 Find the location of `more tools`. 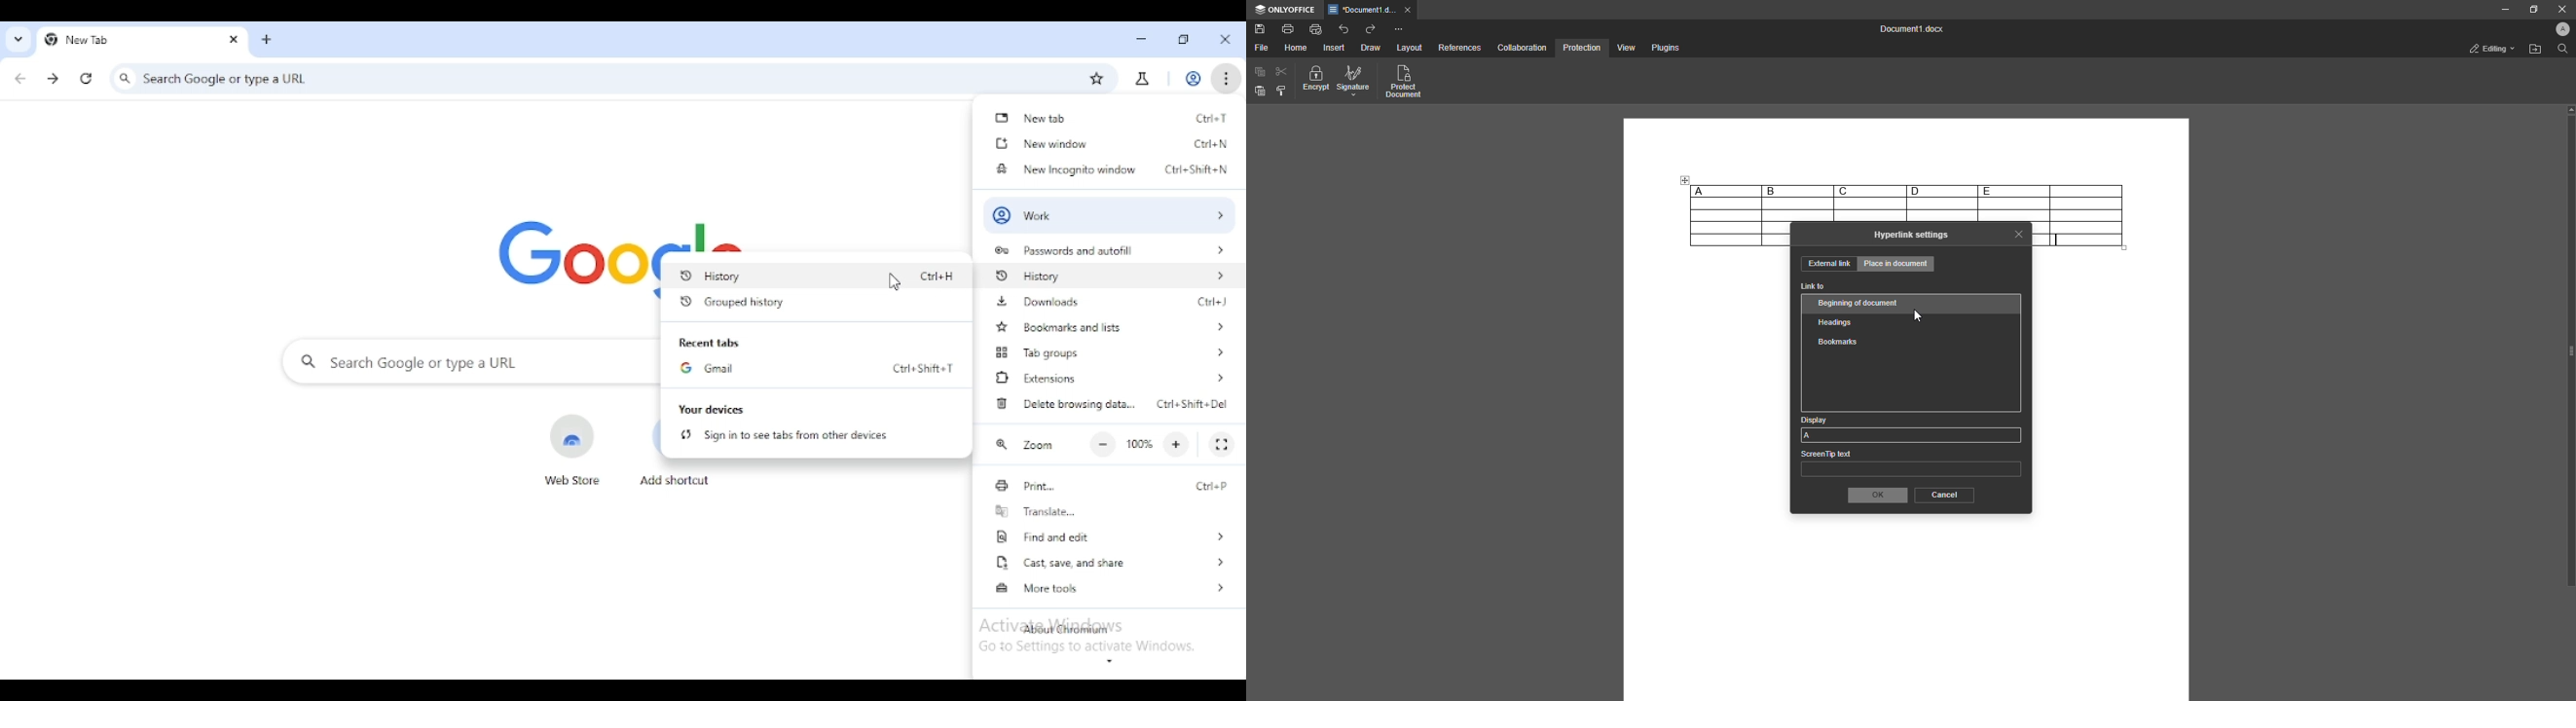

more tools is located at coordinates (1108, 587).